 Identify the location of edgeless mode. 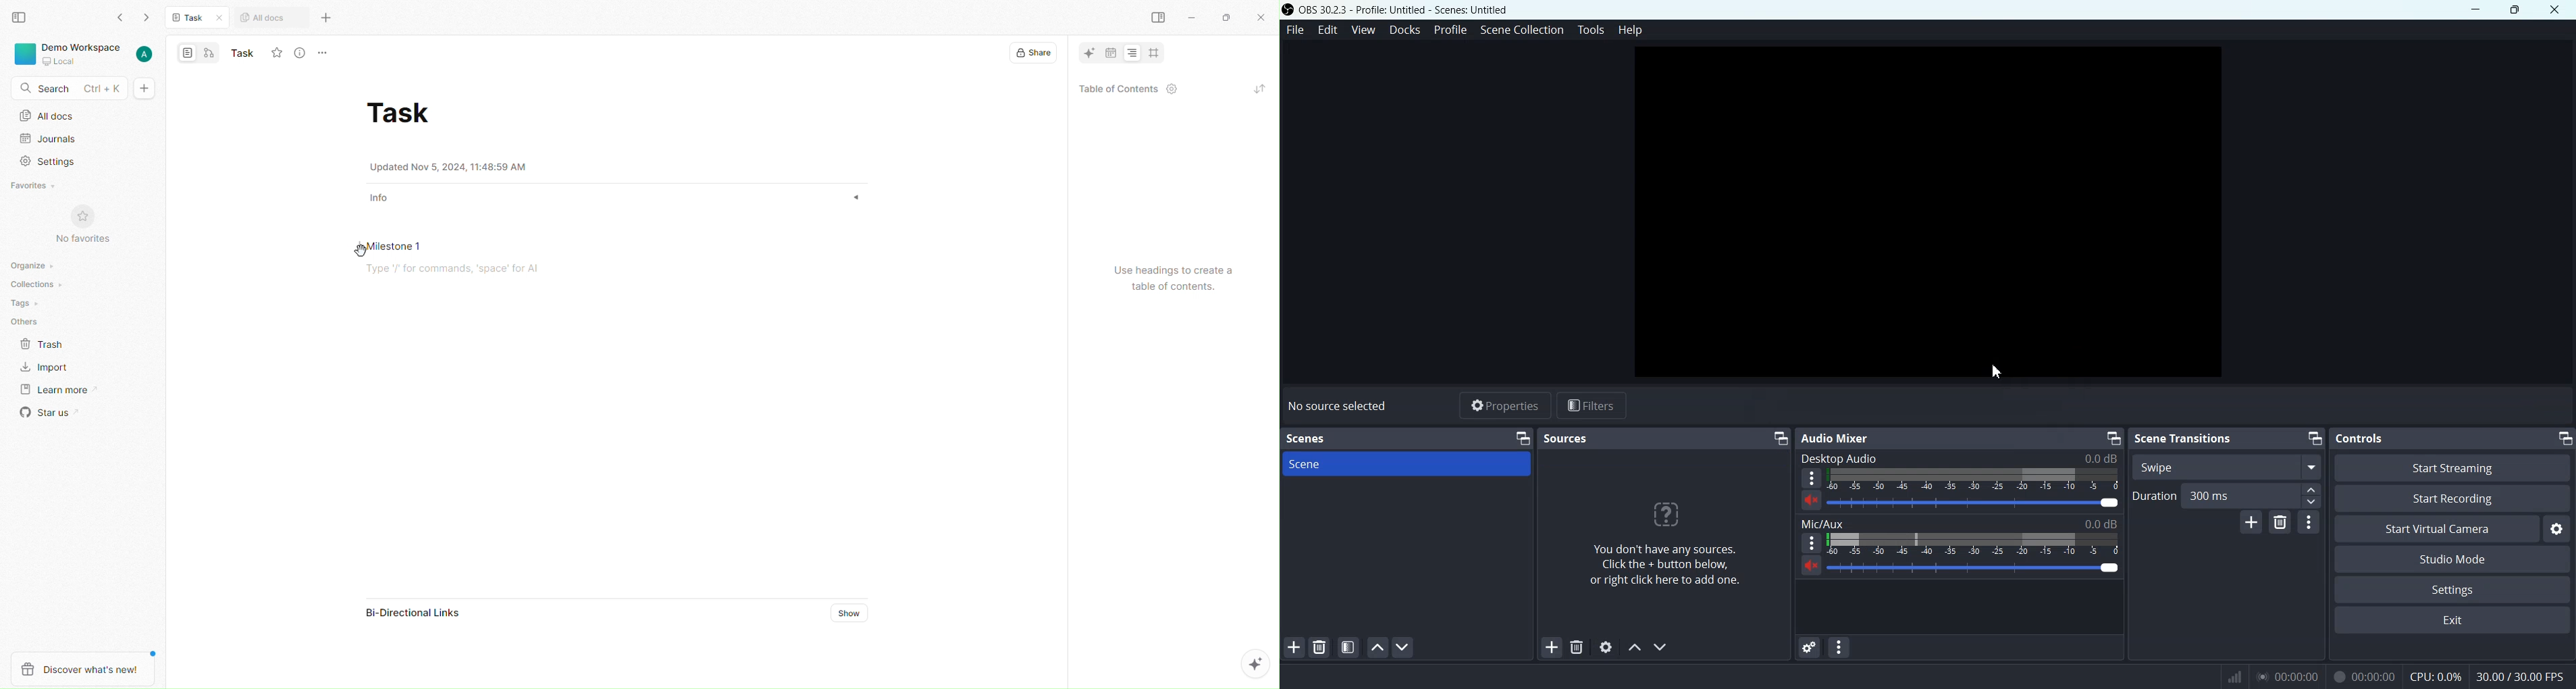
(210, 54).